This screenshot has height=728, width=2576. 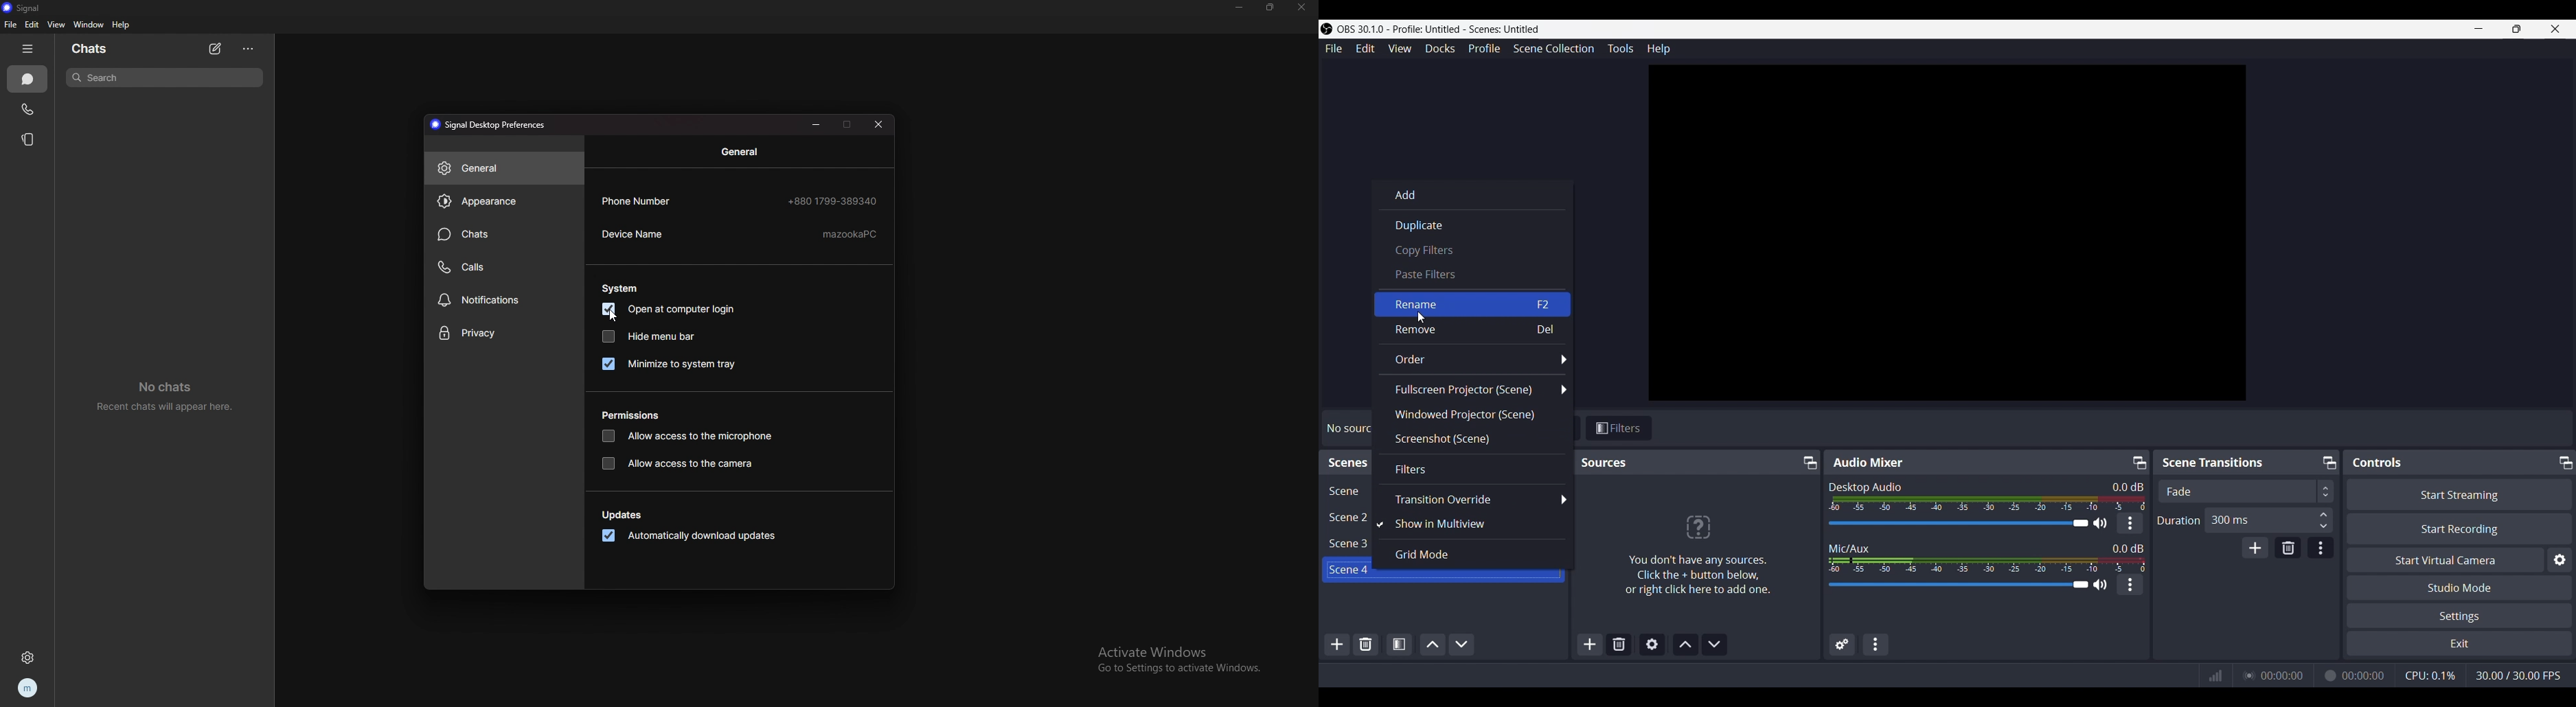 I want to click on Profile, so click(x=1486, y=48).